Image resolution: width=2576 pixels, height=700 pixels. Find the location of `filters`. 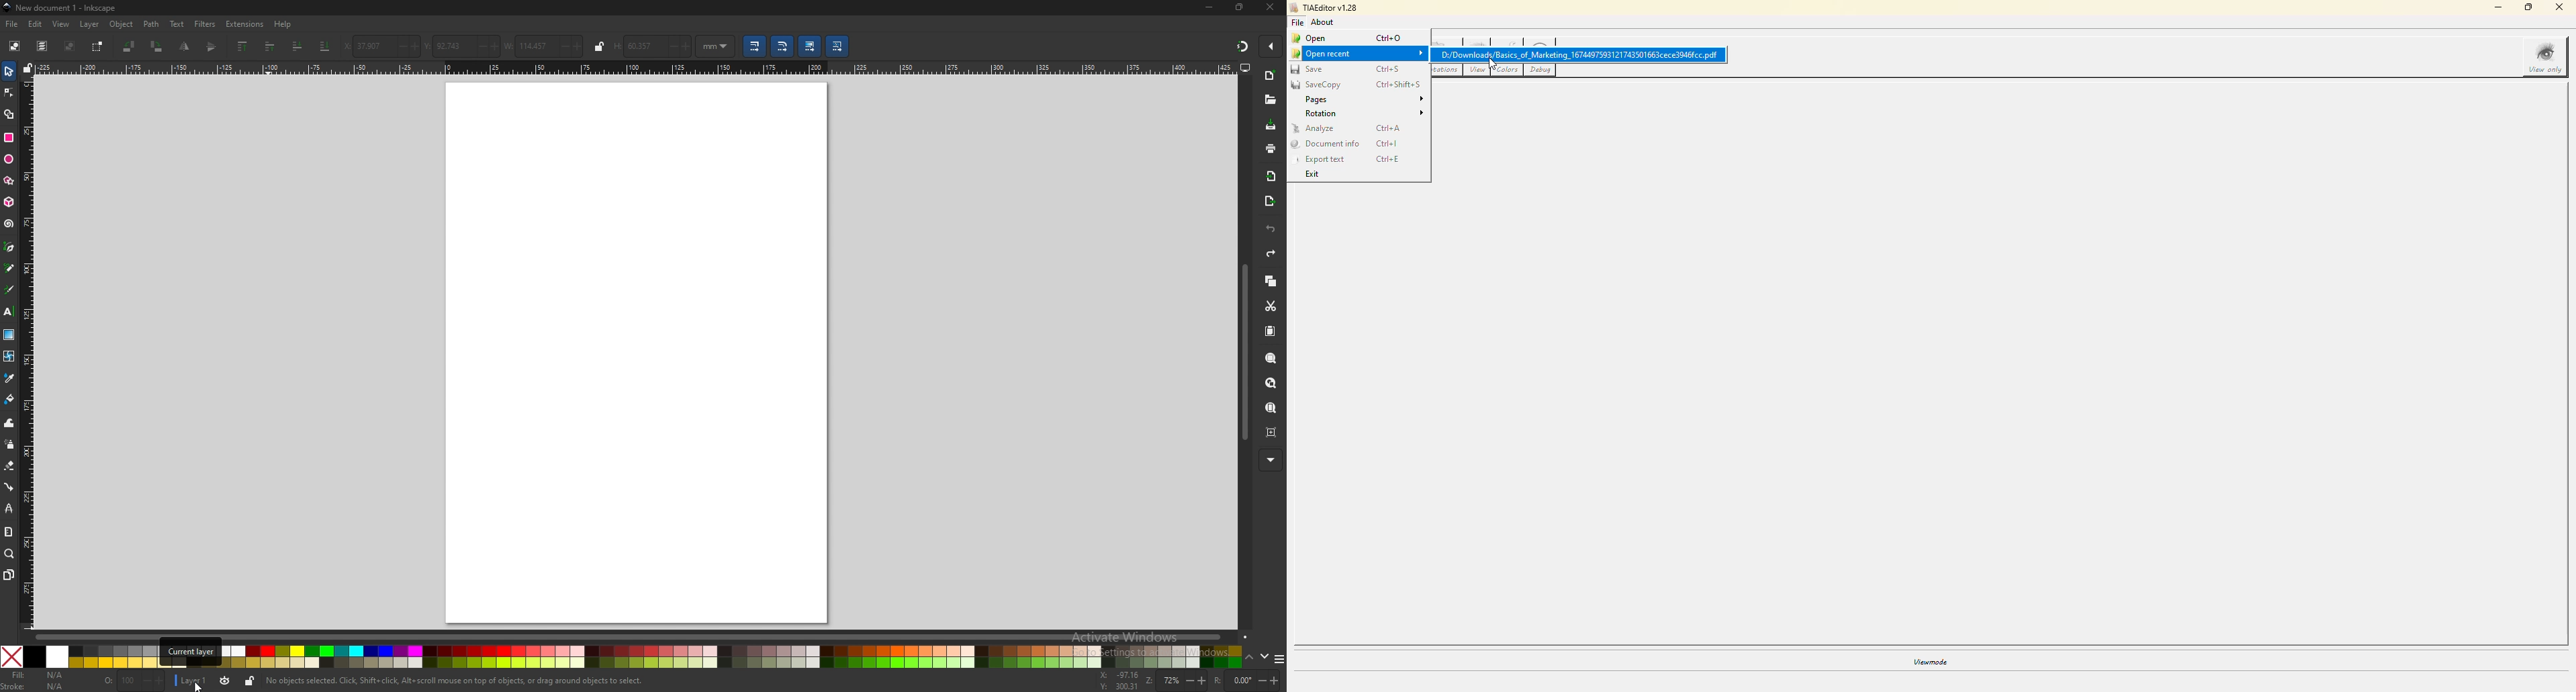

filters is located at coordinates (206, 24).